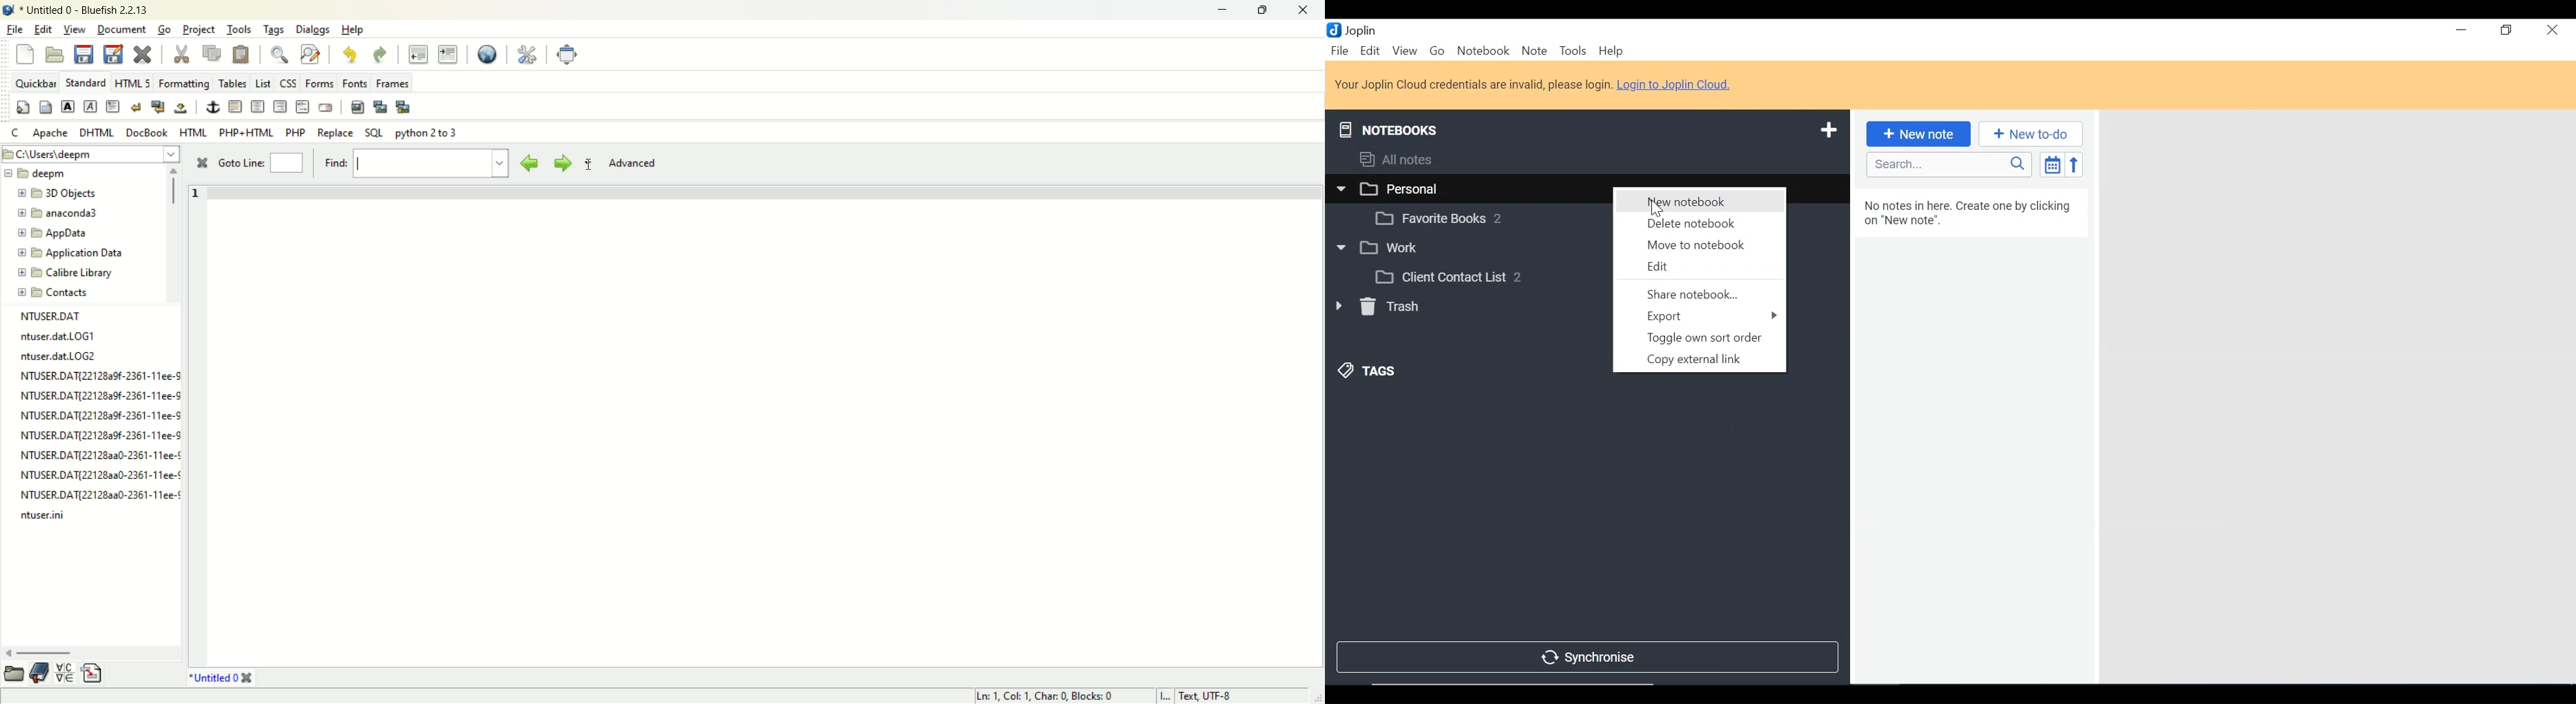 The image size is (2576, 728). Describe the element at coordinates (1917, 134) in the screenshot. I see `Add New Note` at that location.